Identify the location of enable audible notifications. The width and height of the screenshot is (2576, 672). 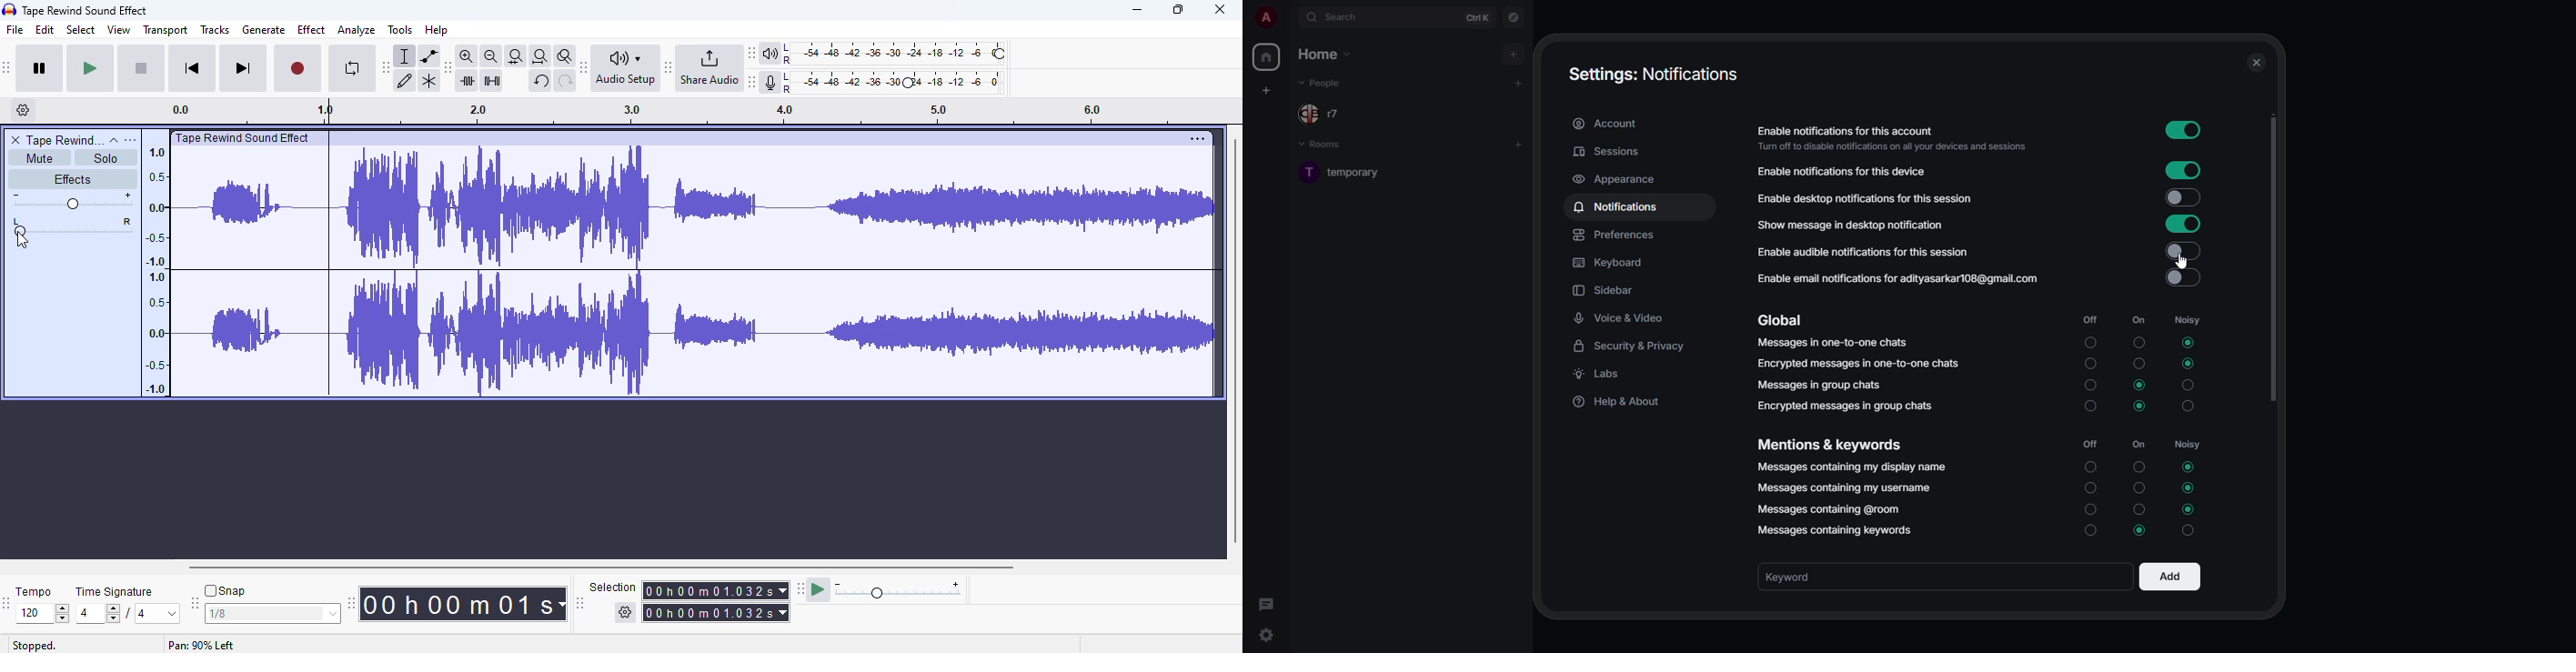
(1869, 254).